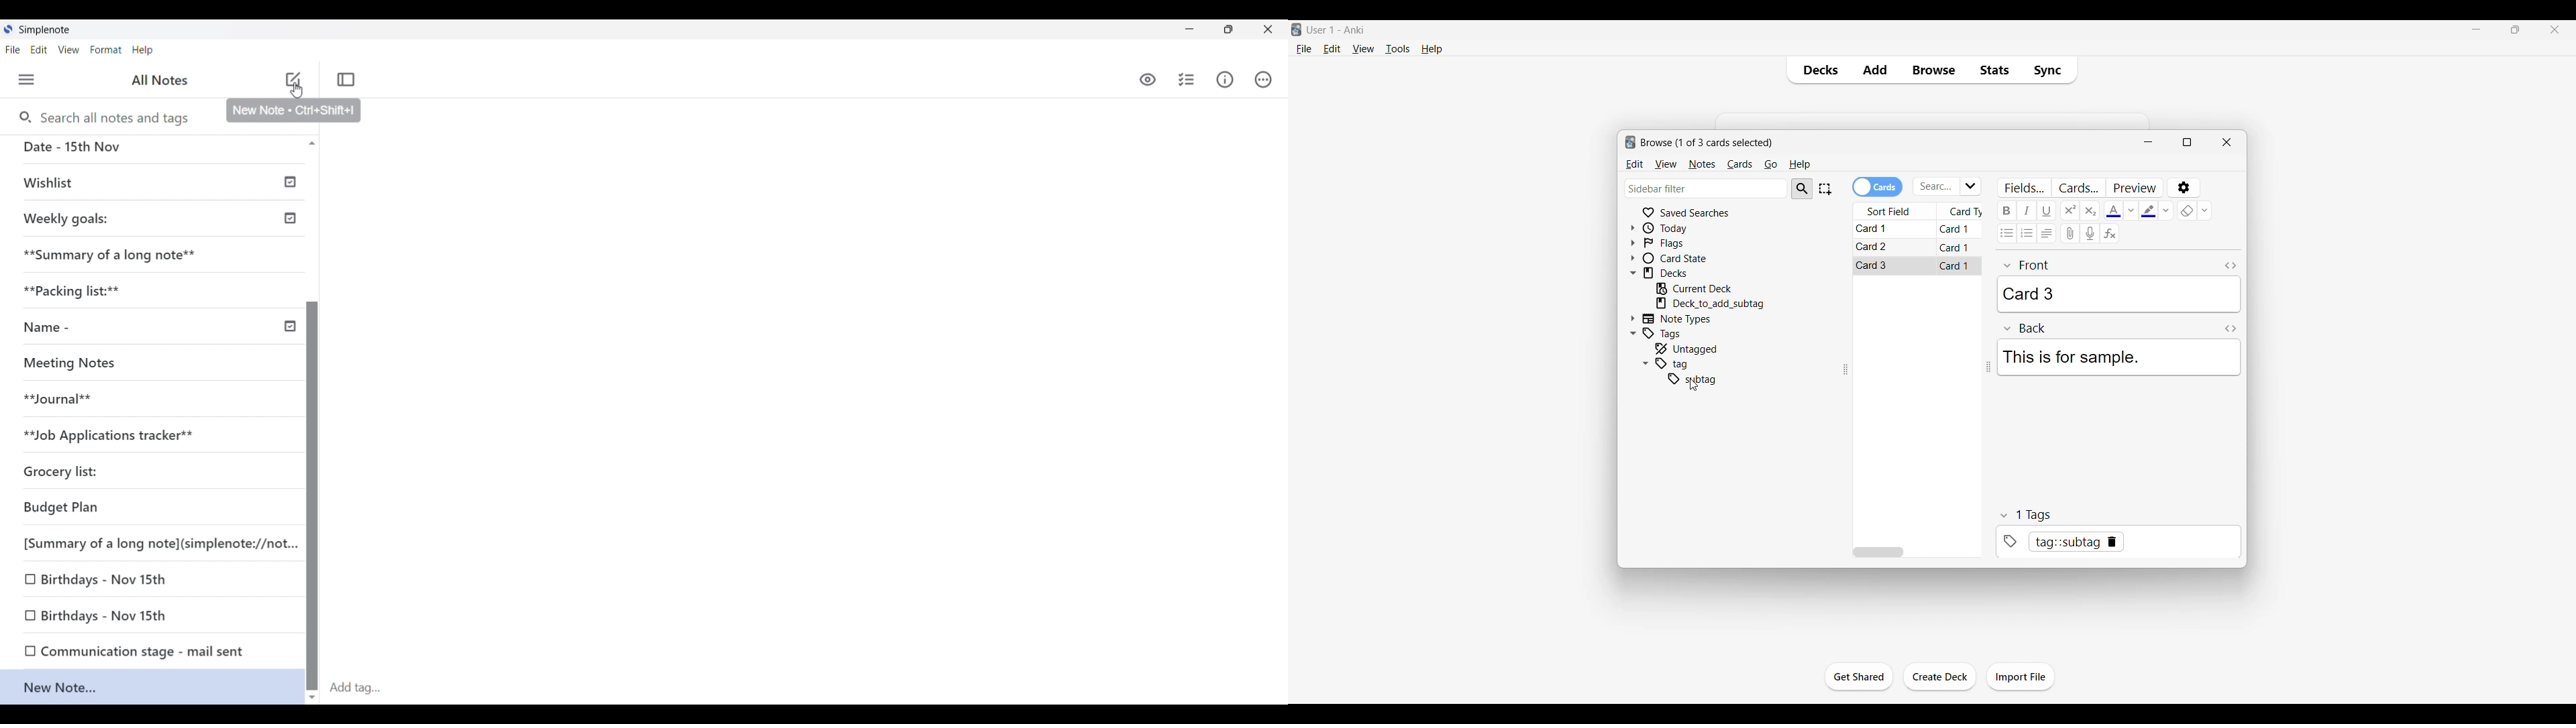 The width and height of the screenshot is (2576, 728). Describe the element at coordinates (1633, 243) in the screenshot. I see `Click to expand flags` at that location.